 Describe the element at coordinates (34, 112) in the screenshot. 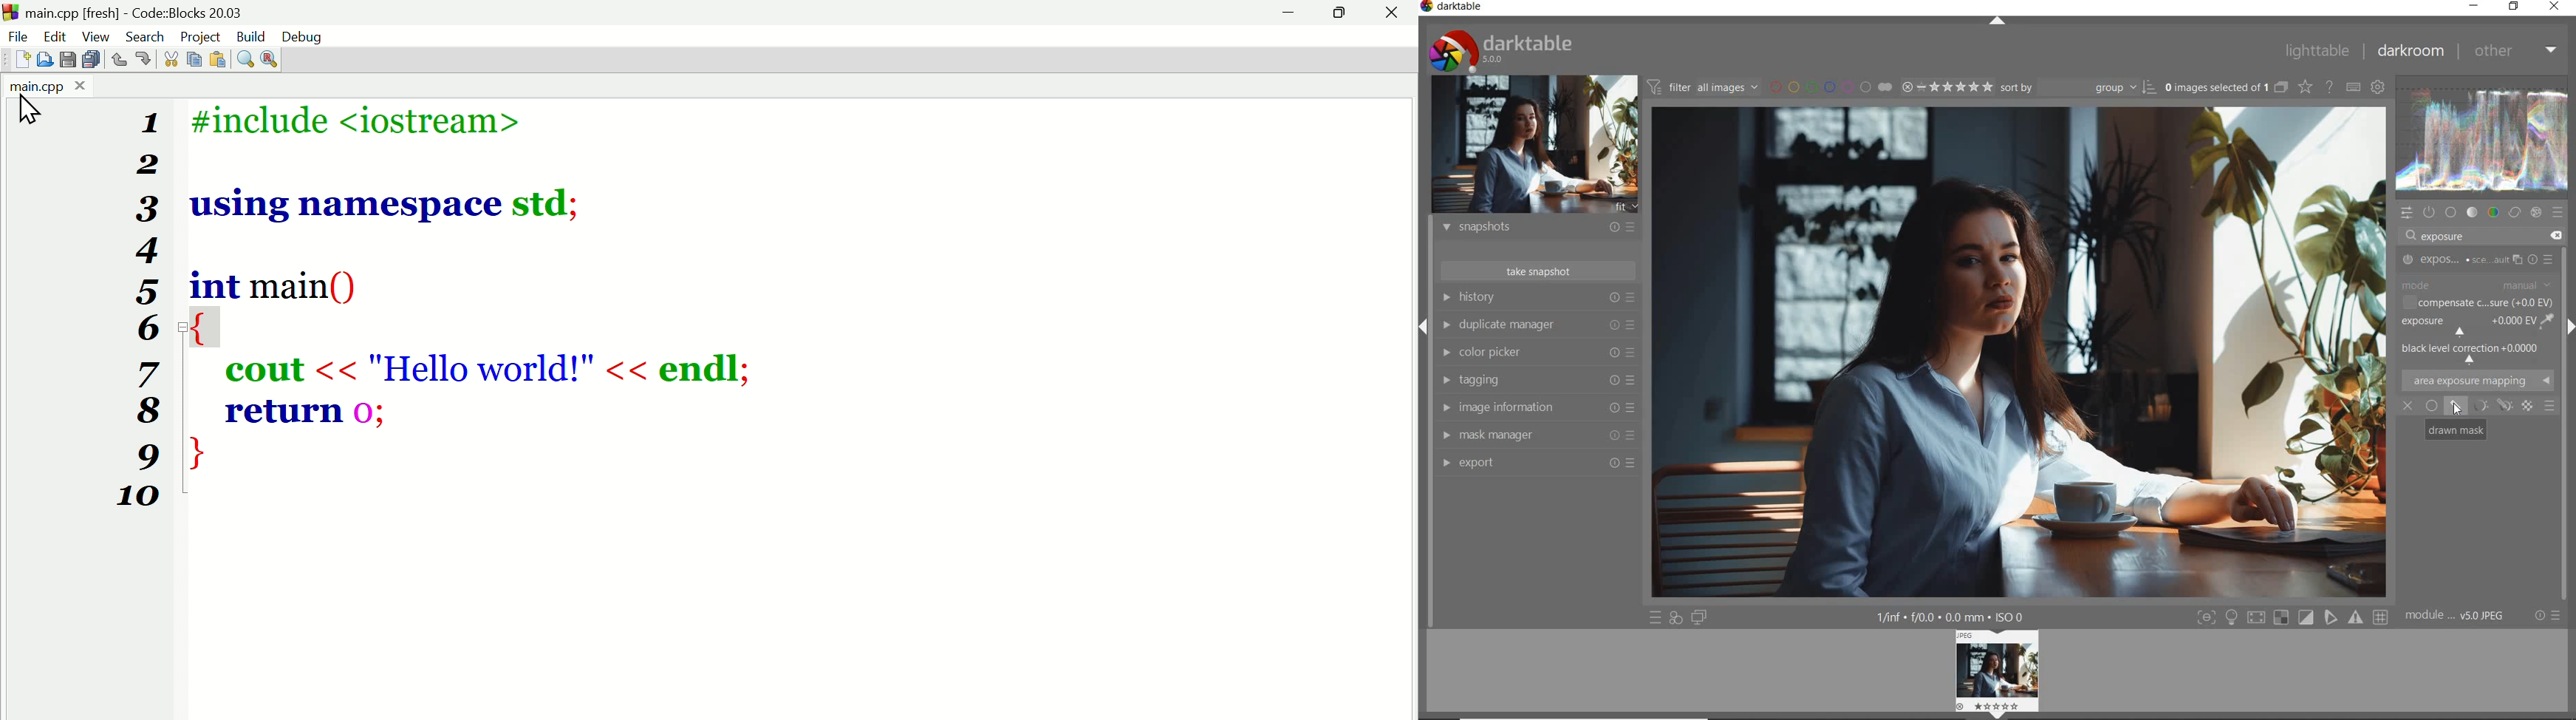

I see `cursor` at that location.